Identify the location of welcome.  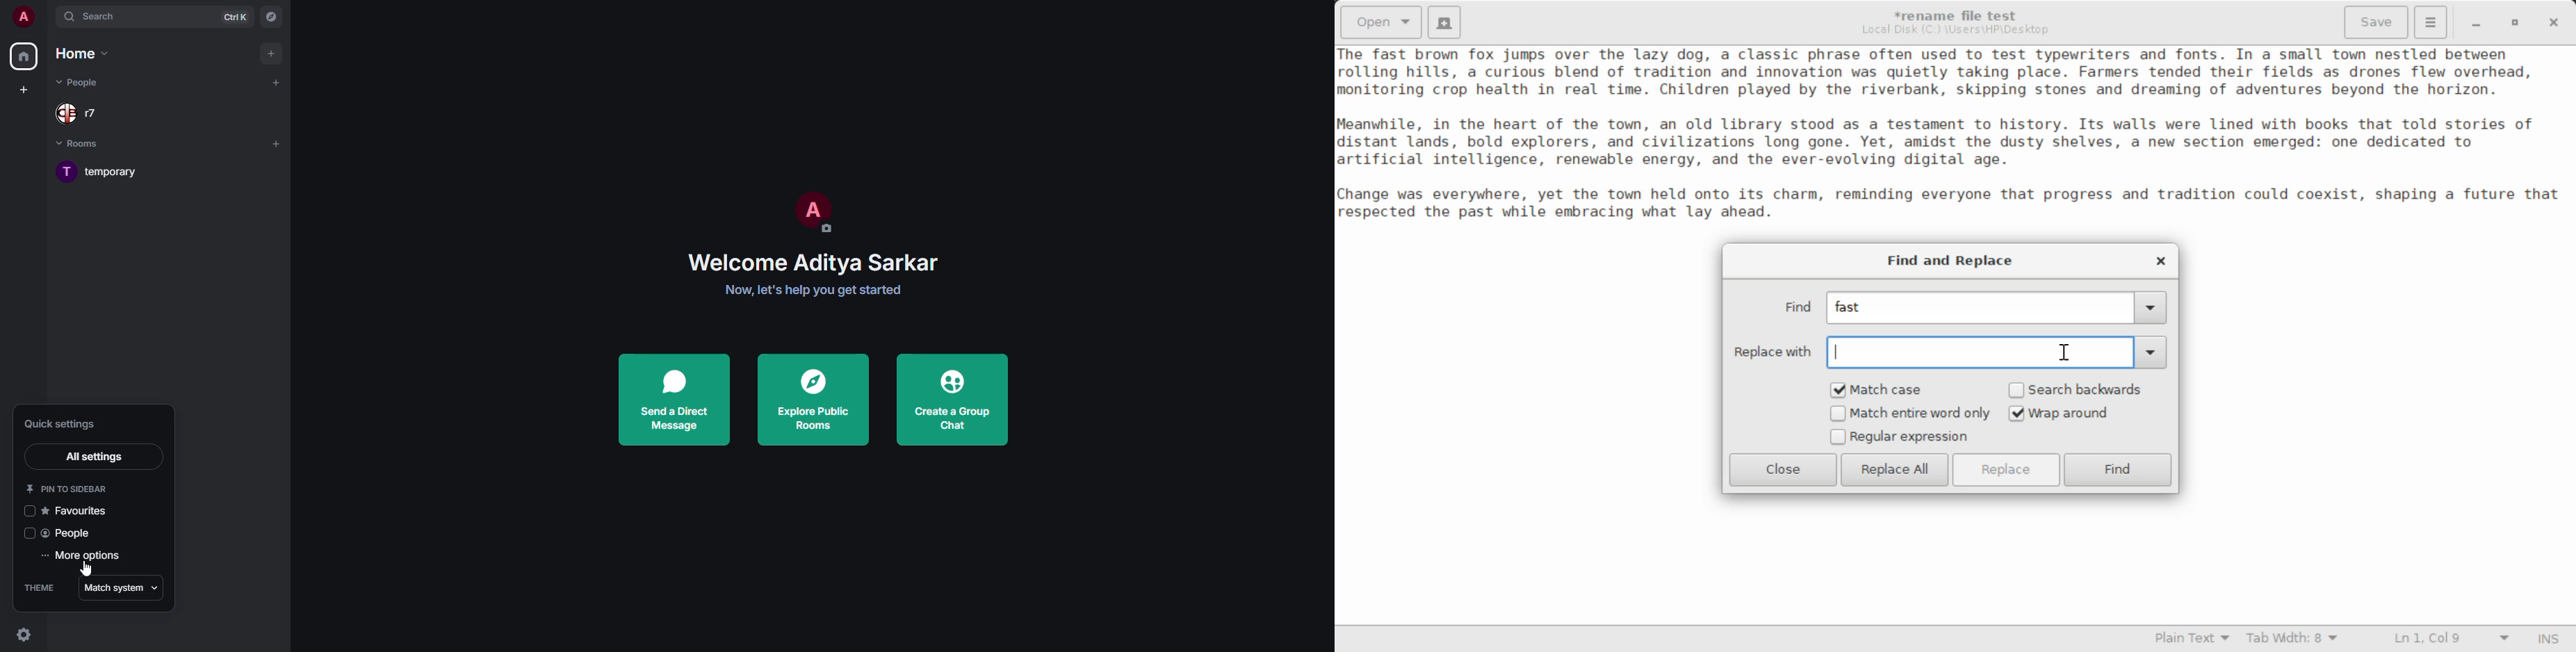
(822, 261).